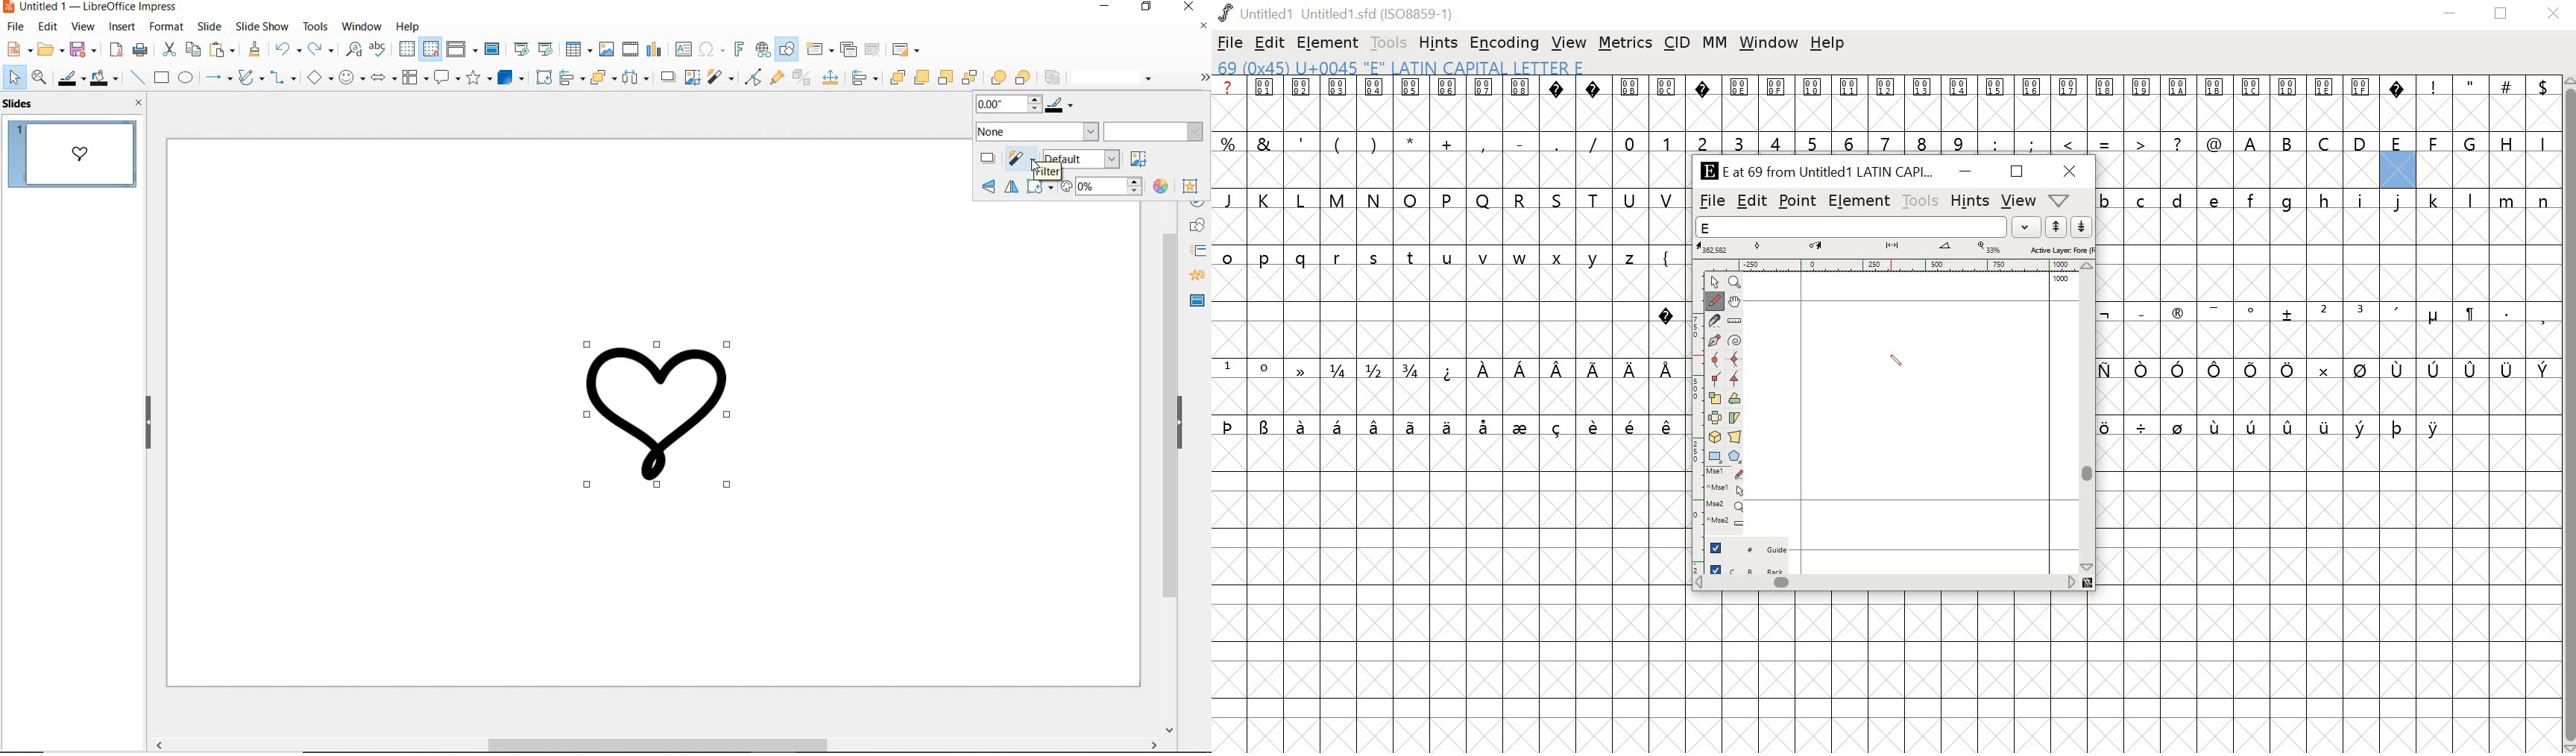  Describe the element at coordinates (830, 78) in the screenshot. I see `` at that location.